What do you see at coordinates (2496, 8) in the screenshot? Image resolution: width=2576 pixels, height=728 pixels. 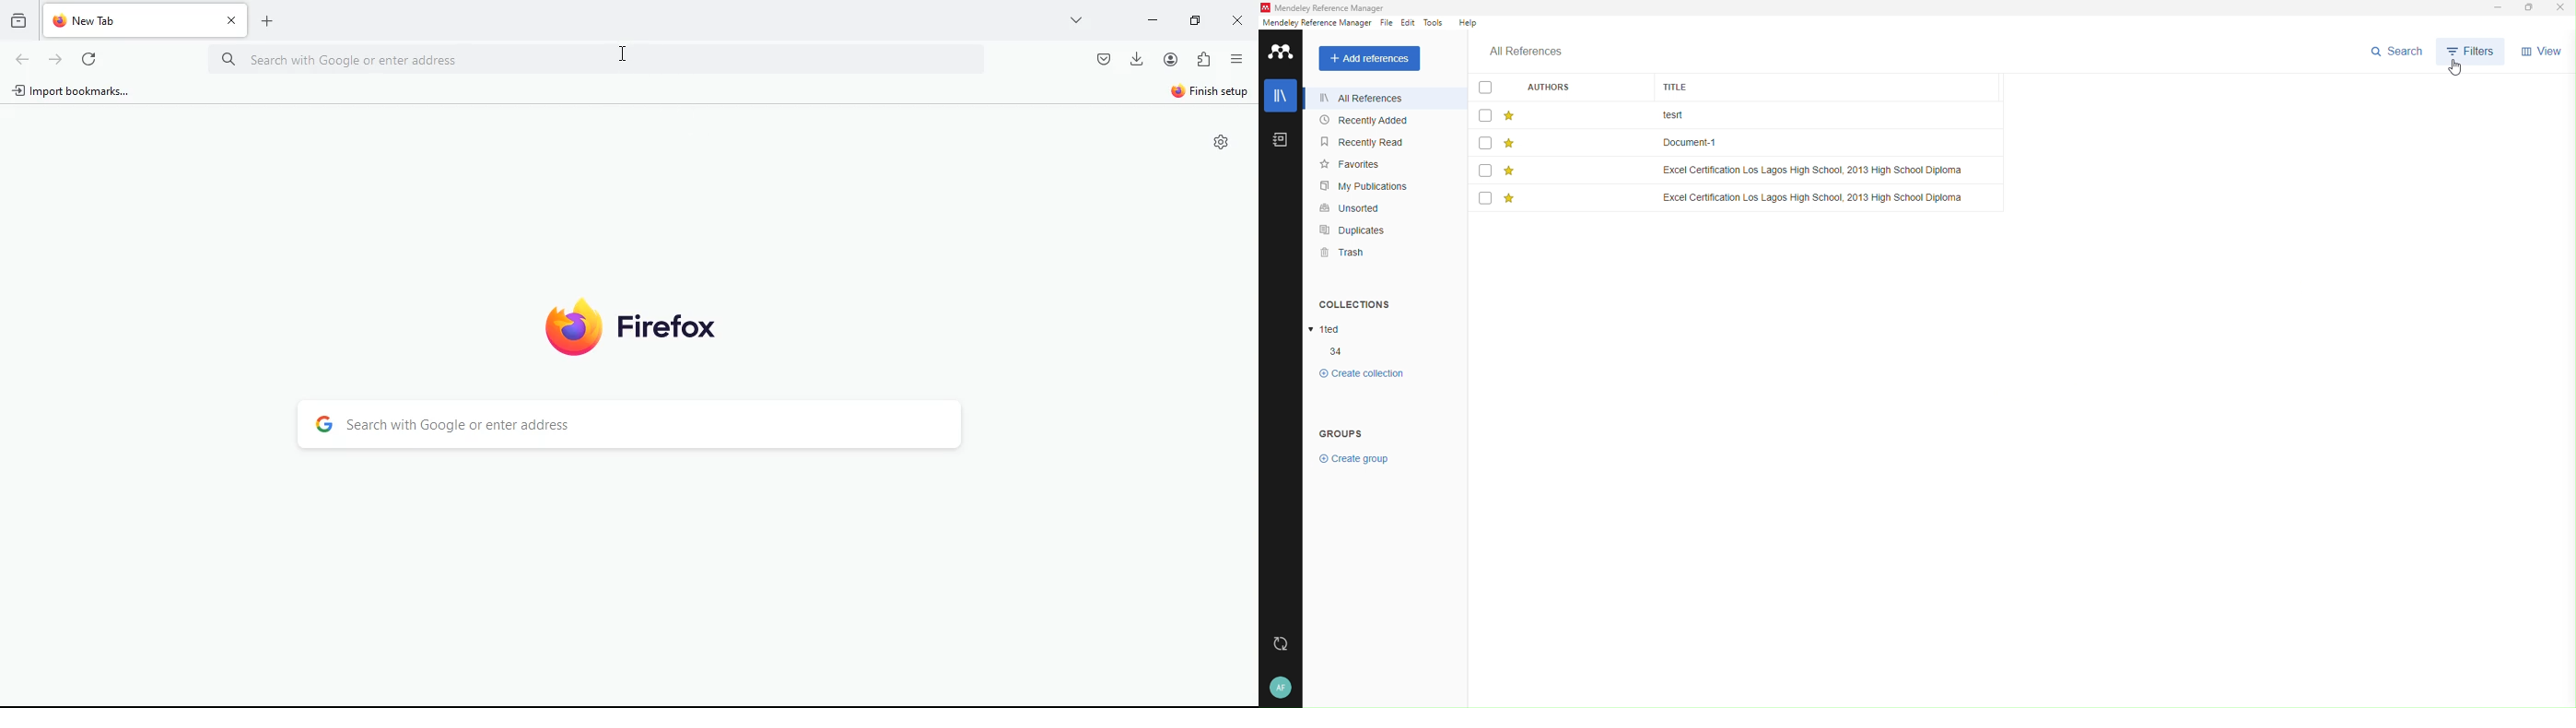 I see `Minimize` at bounding box center [2496, 8].